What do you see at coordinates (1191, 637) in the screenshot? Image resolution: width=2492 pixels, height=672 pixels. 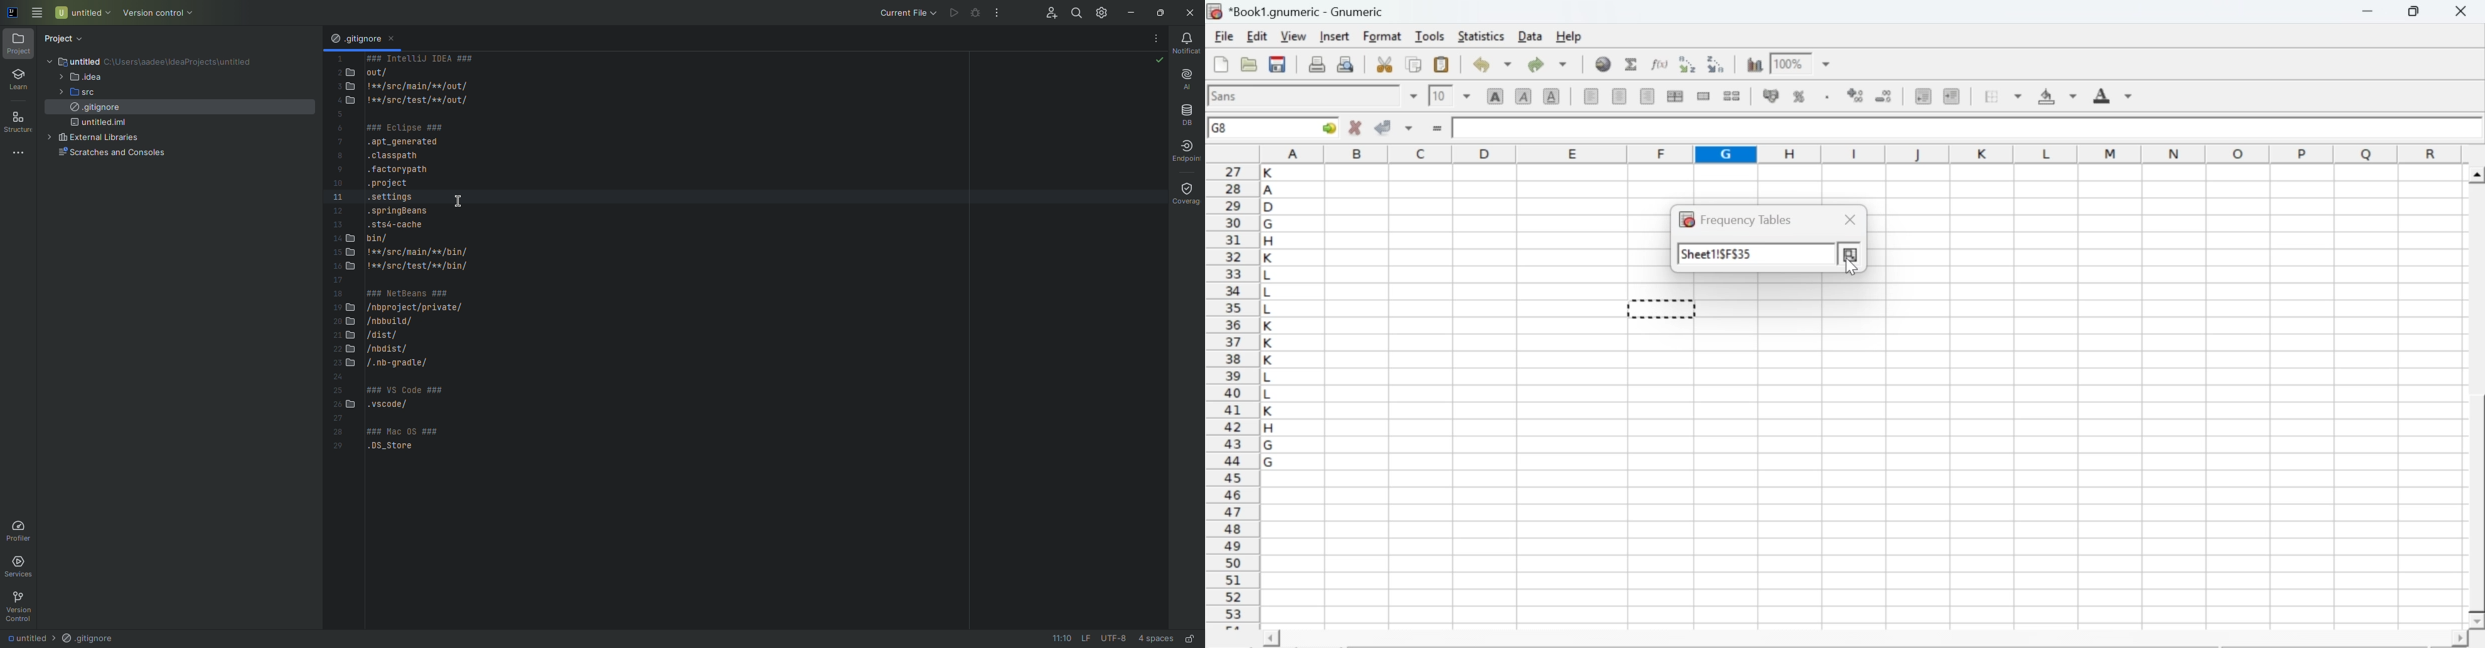 I see `Lock` at bounding box center [1191, 637].